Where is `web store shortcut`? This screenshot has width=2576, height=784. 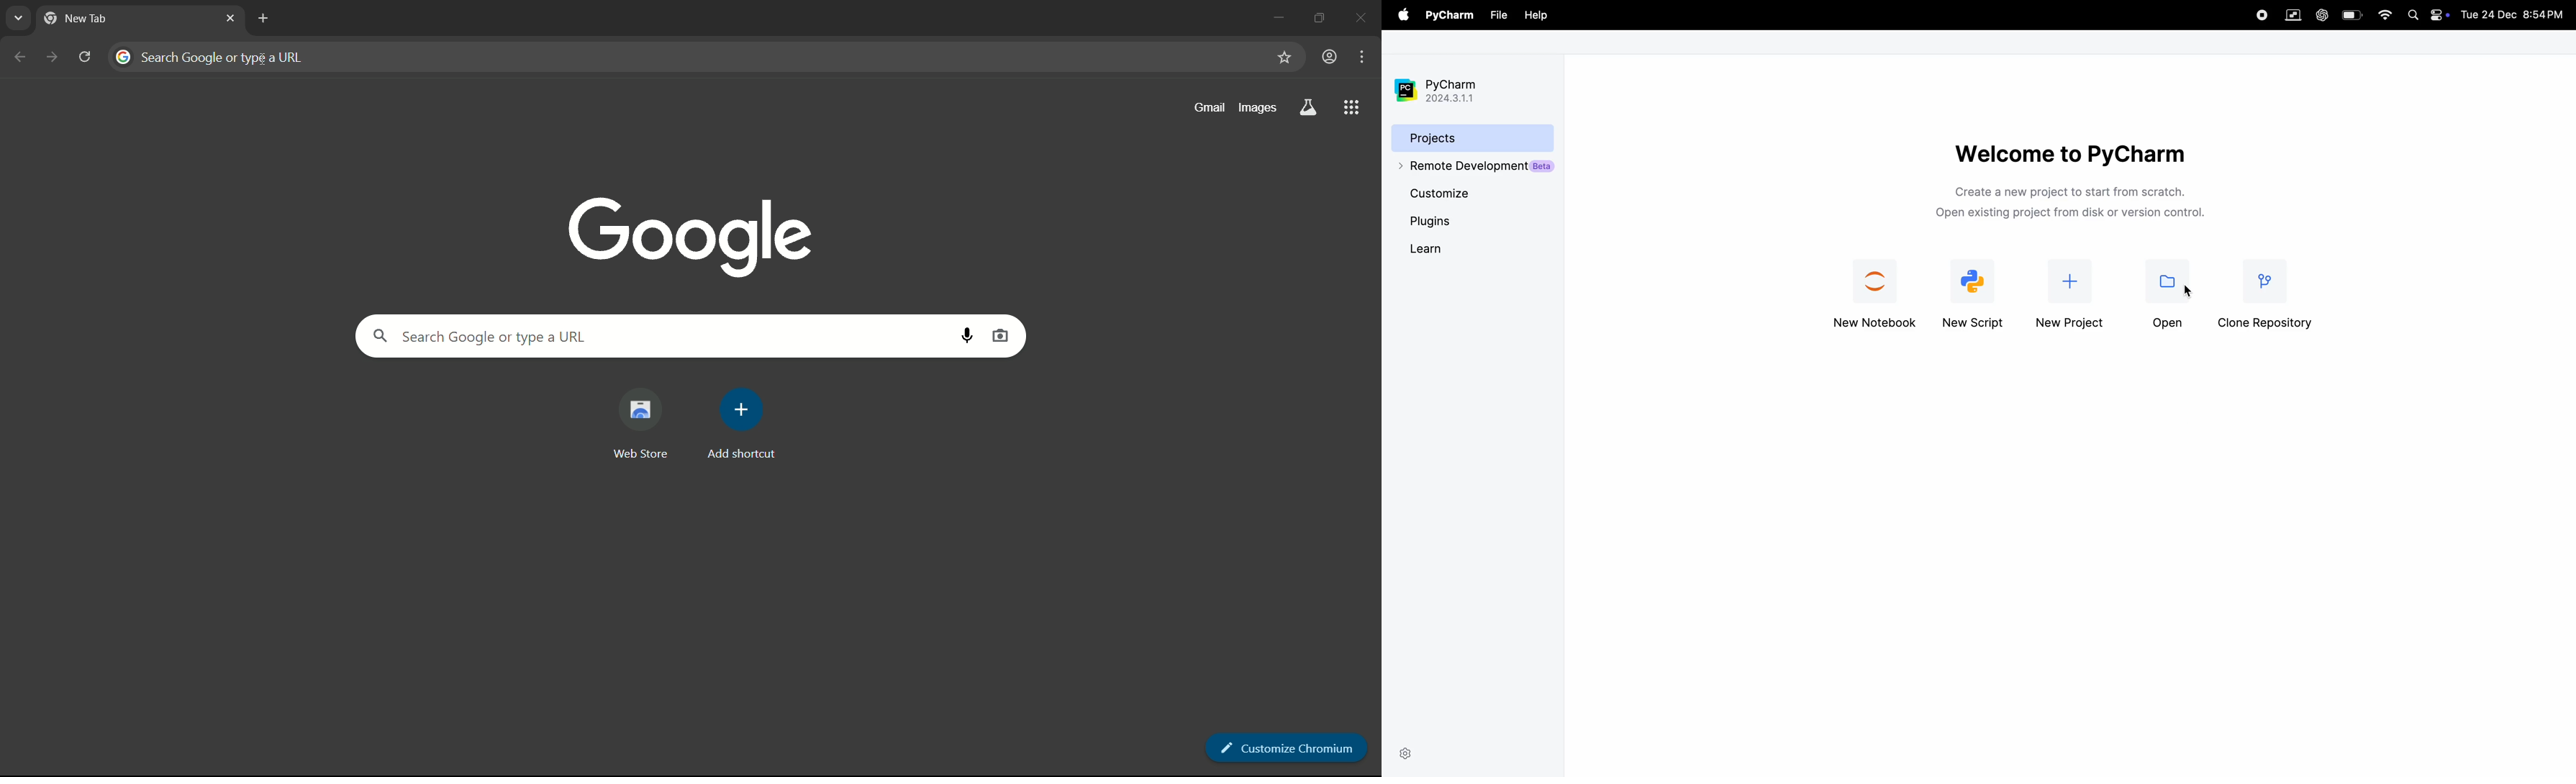
web store shortcut is located at coordinates (645, 427).